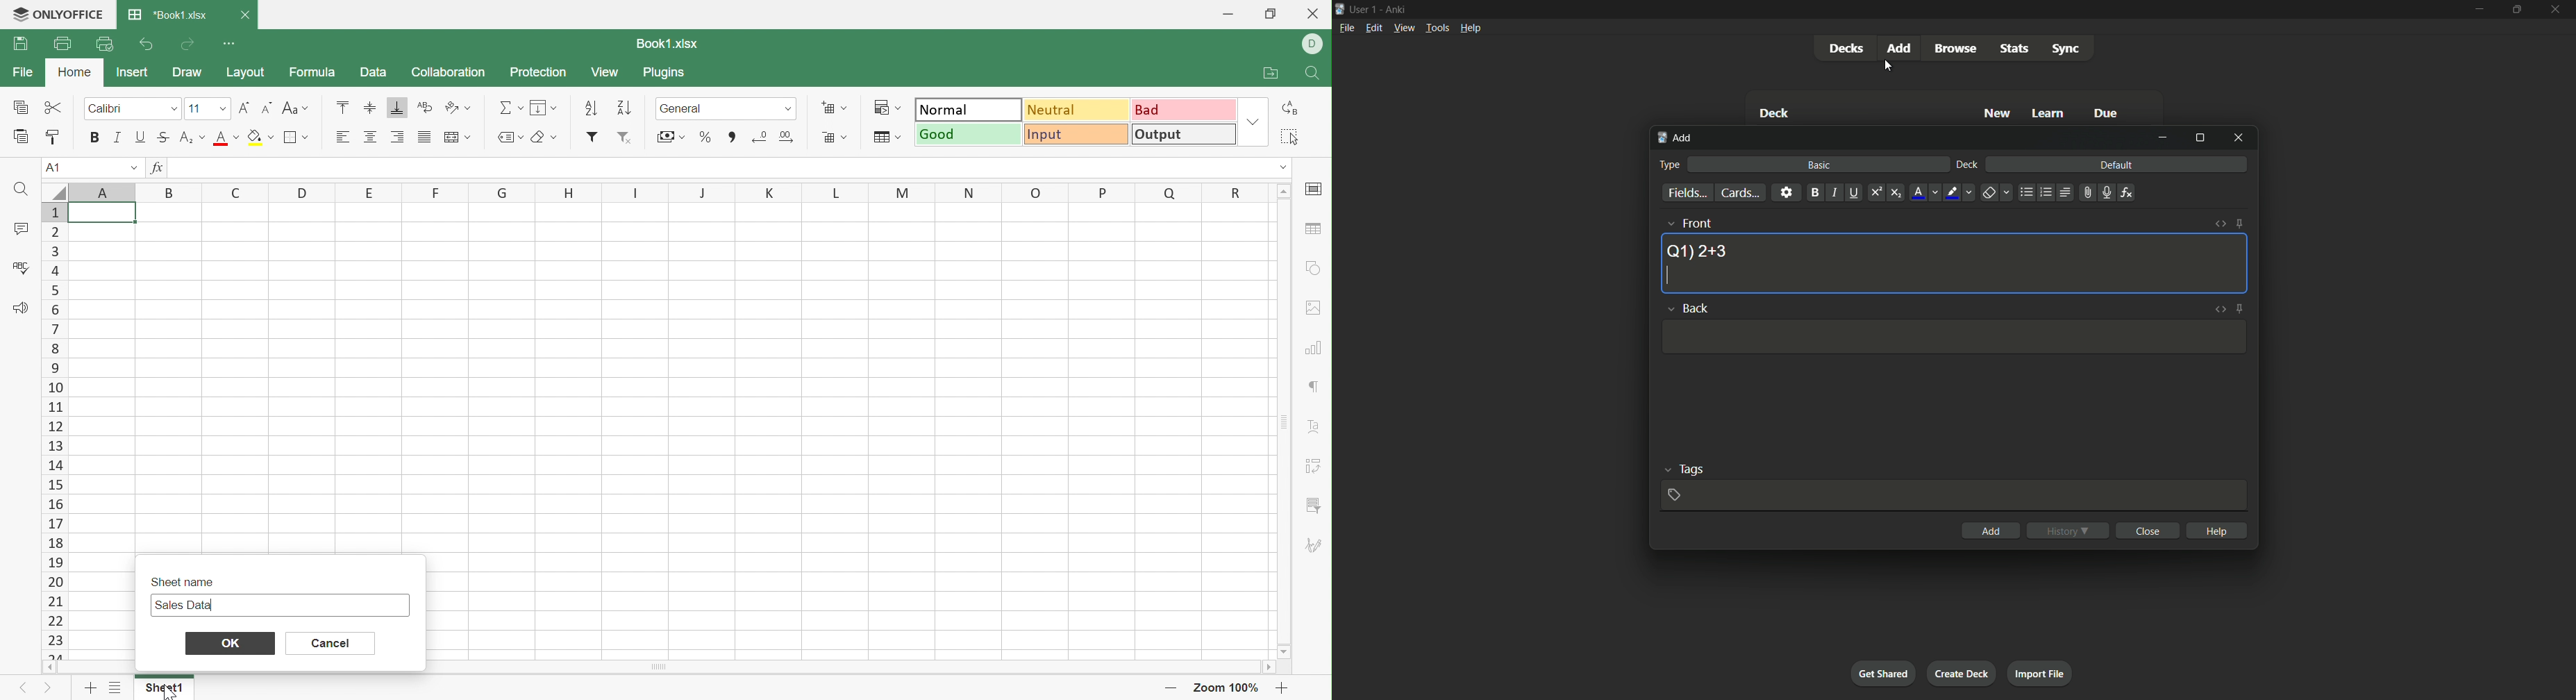 This screenshot has height=700, width=2576. I want to click on Save, so click(19, 44).